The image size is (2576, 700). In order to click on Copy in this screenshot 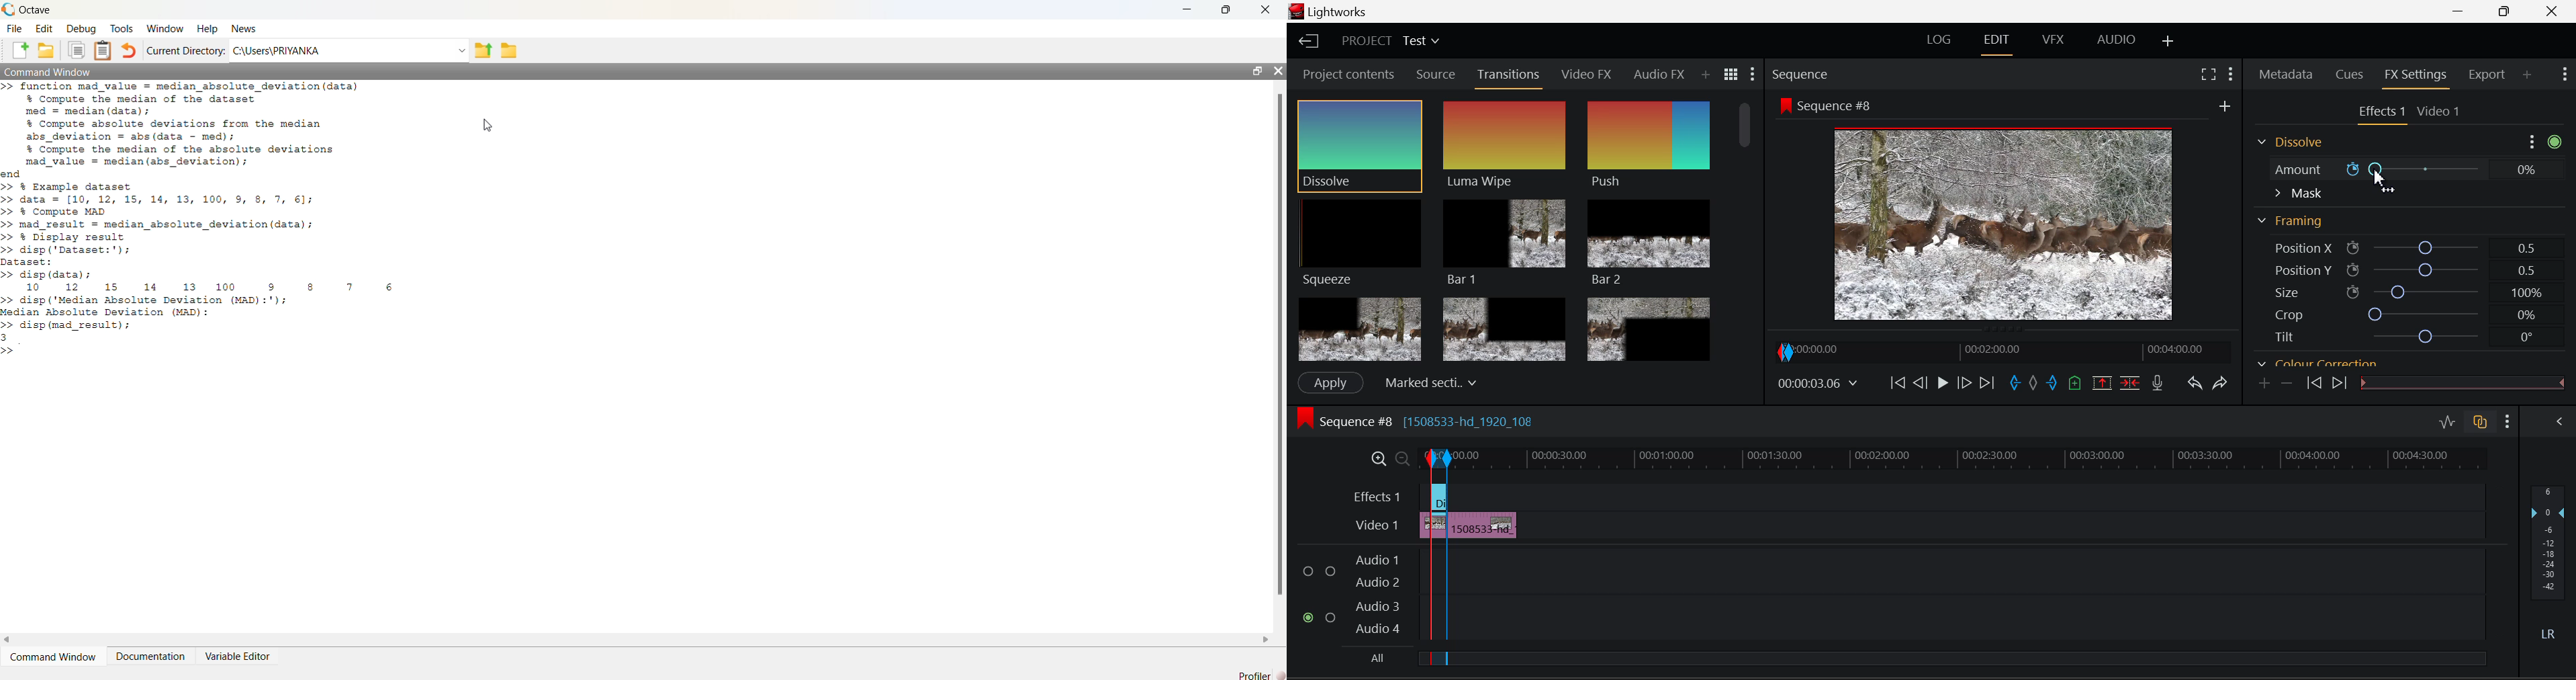, I will do `click(76, 50)`.